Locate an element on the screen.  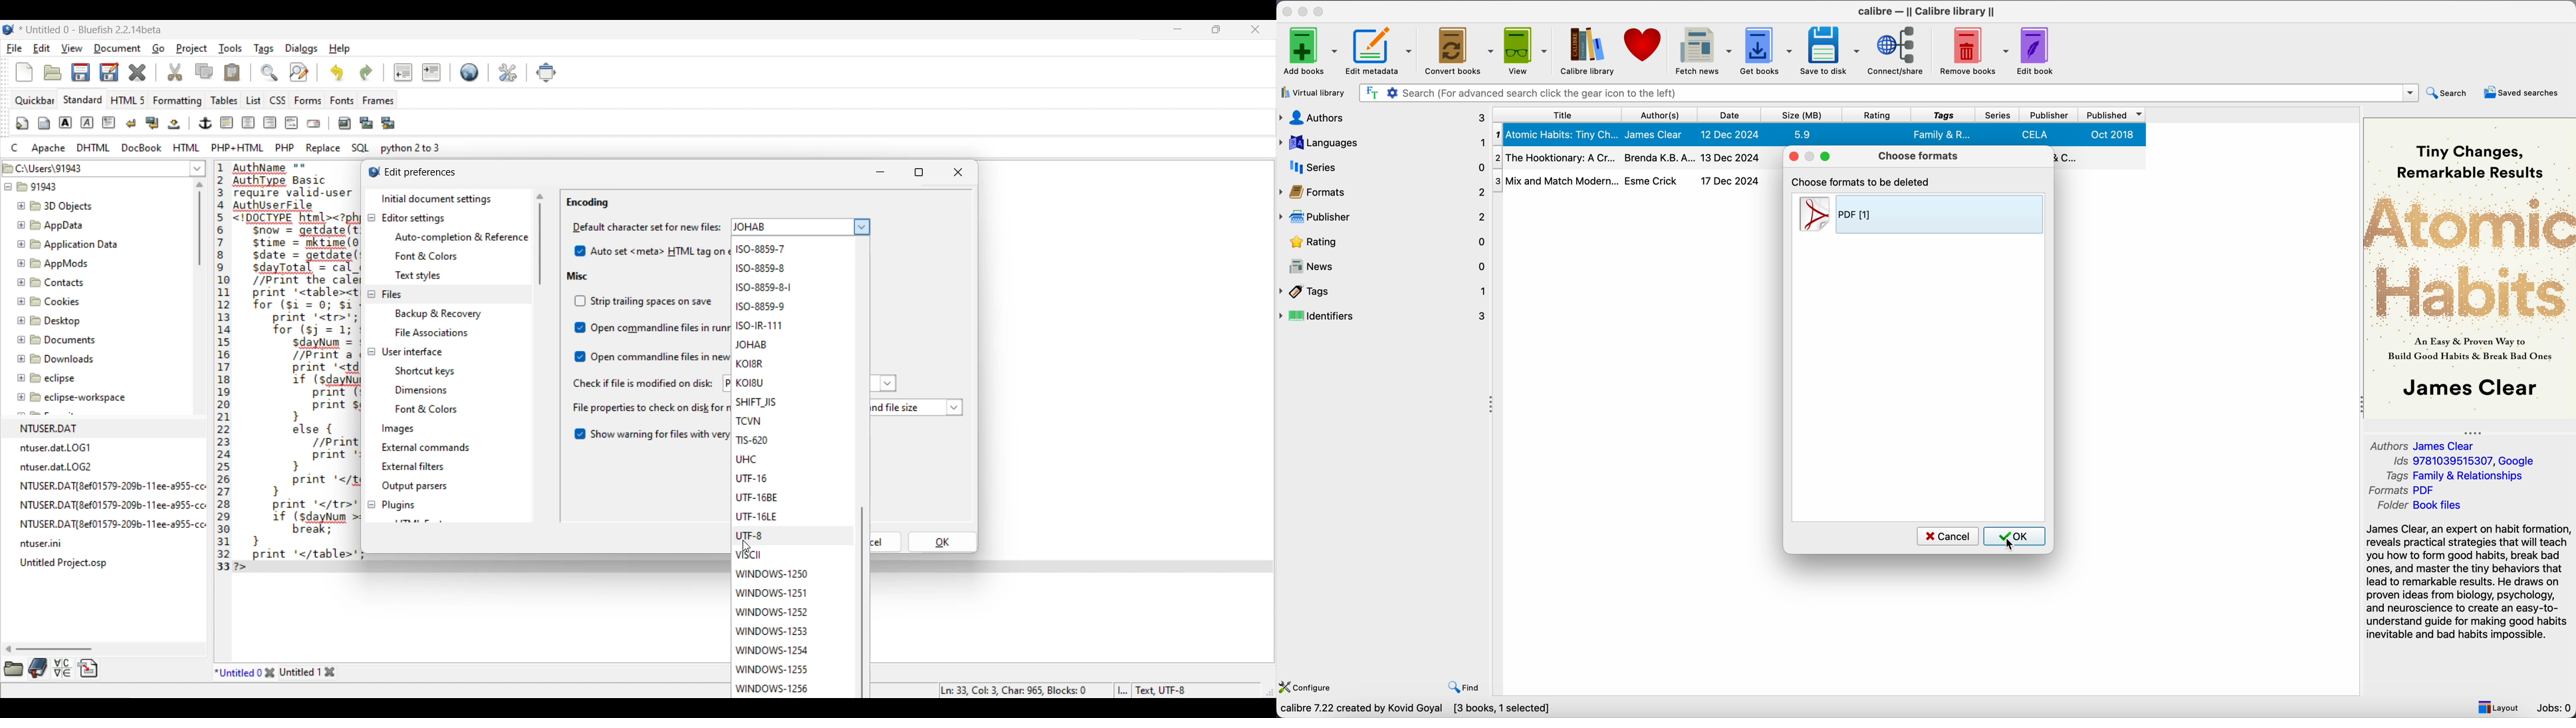
Move is located at coordinates (546, 72).